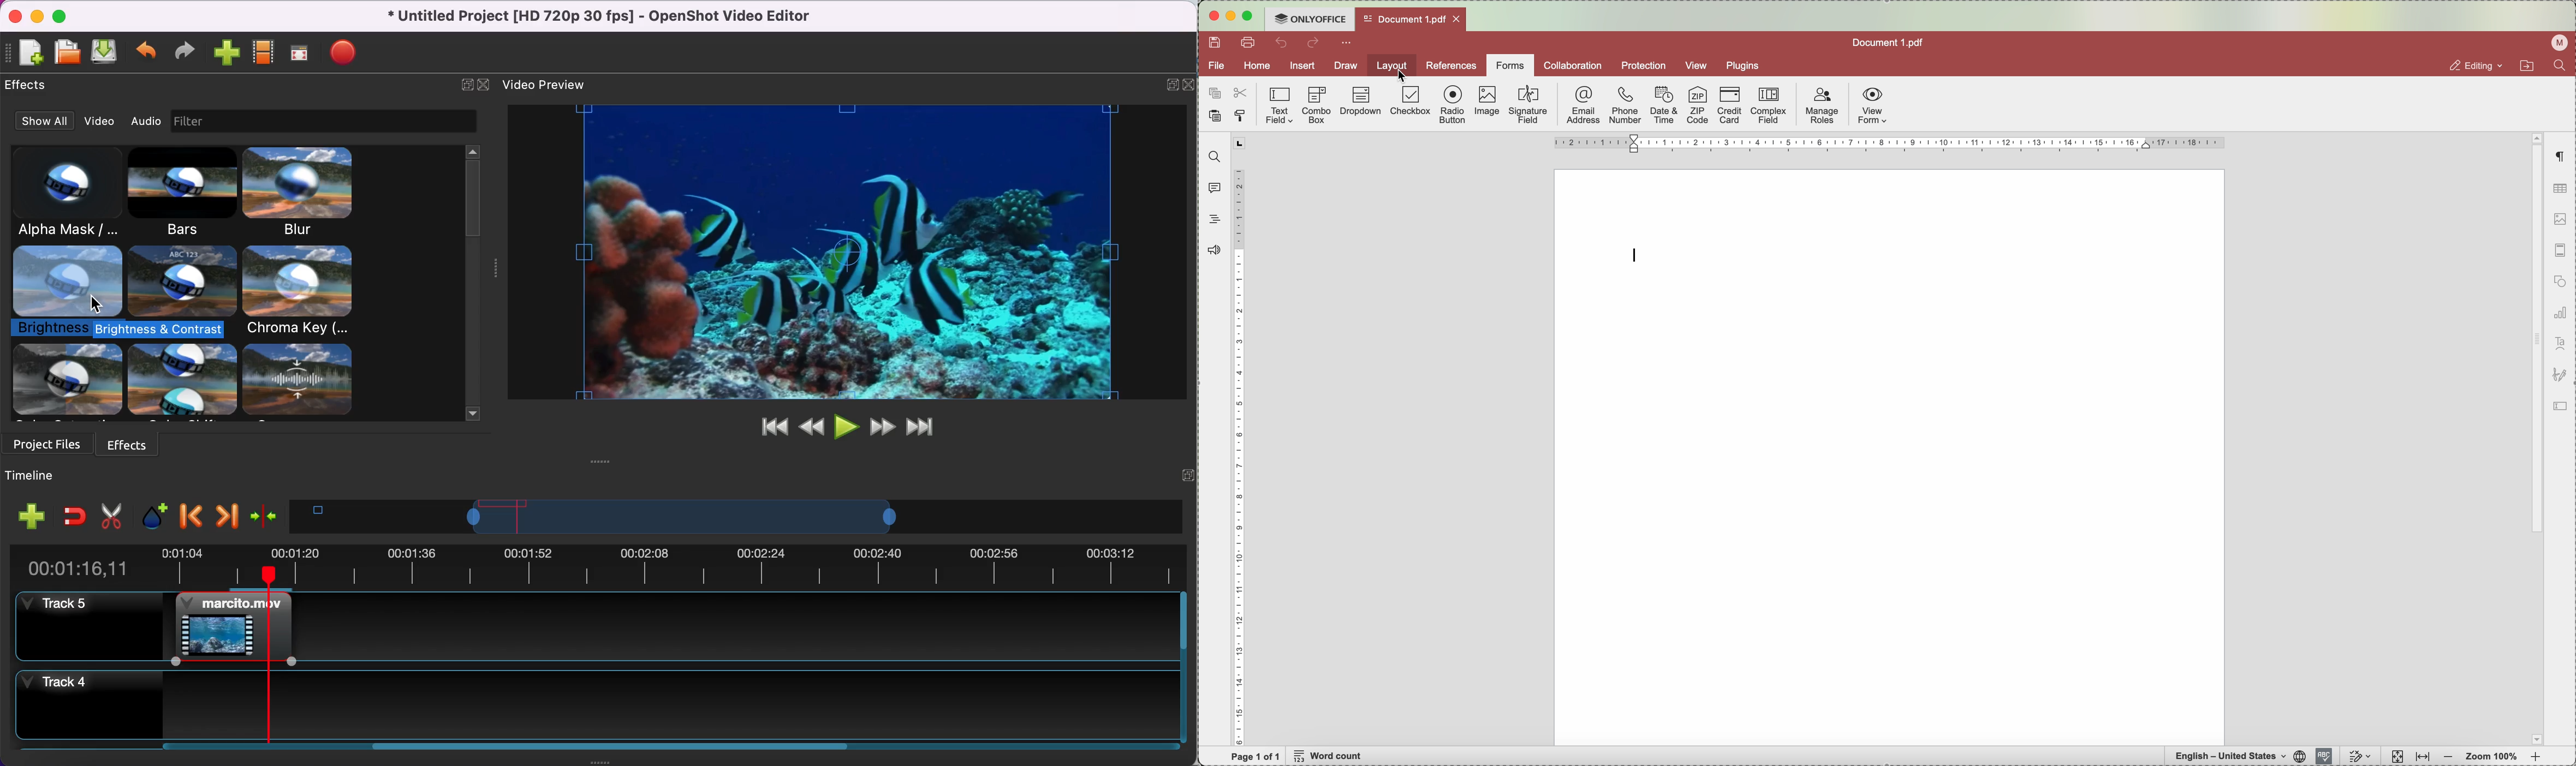 The height and width of the screenshot is (784, 2576). What do you see at coordinates (1214, 118) in the screenshot?
I see `paste` at bounding box center [1214, 118].